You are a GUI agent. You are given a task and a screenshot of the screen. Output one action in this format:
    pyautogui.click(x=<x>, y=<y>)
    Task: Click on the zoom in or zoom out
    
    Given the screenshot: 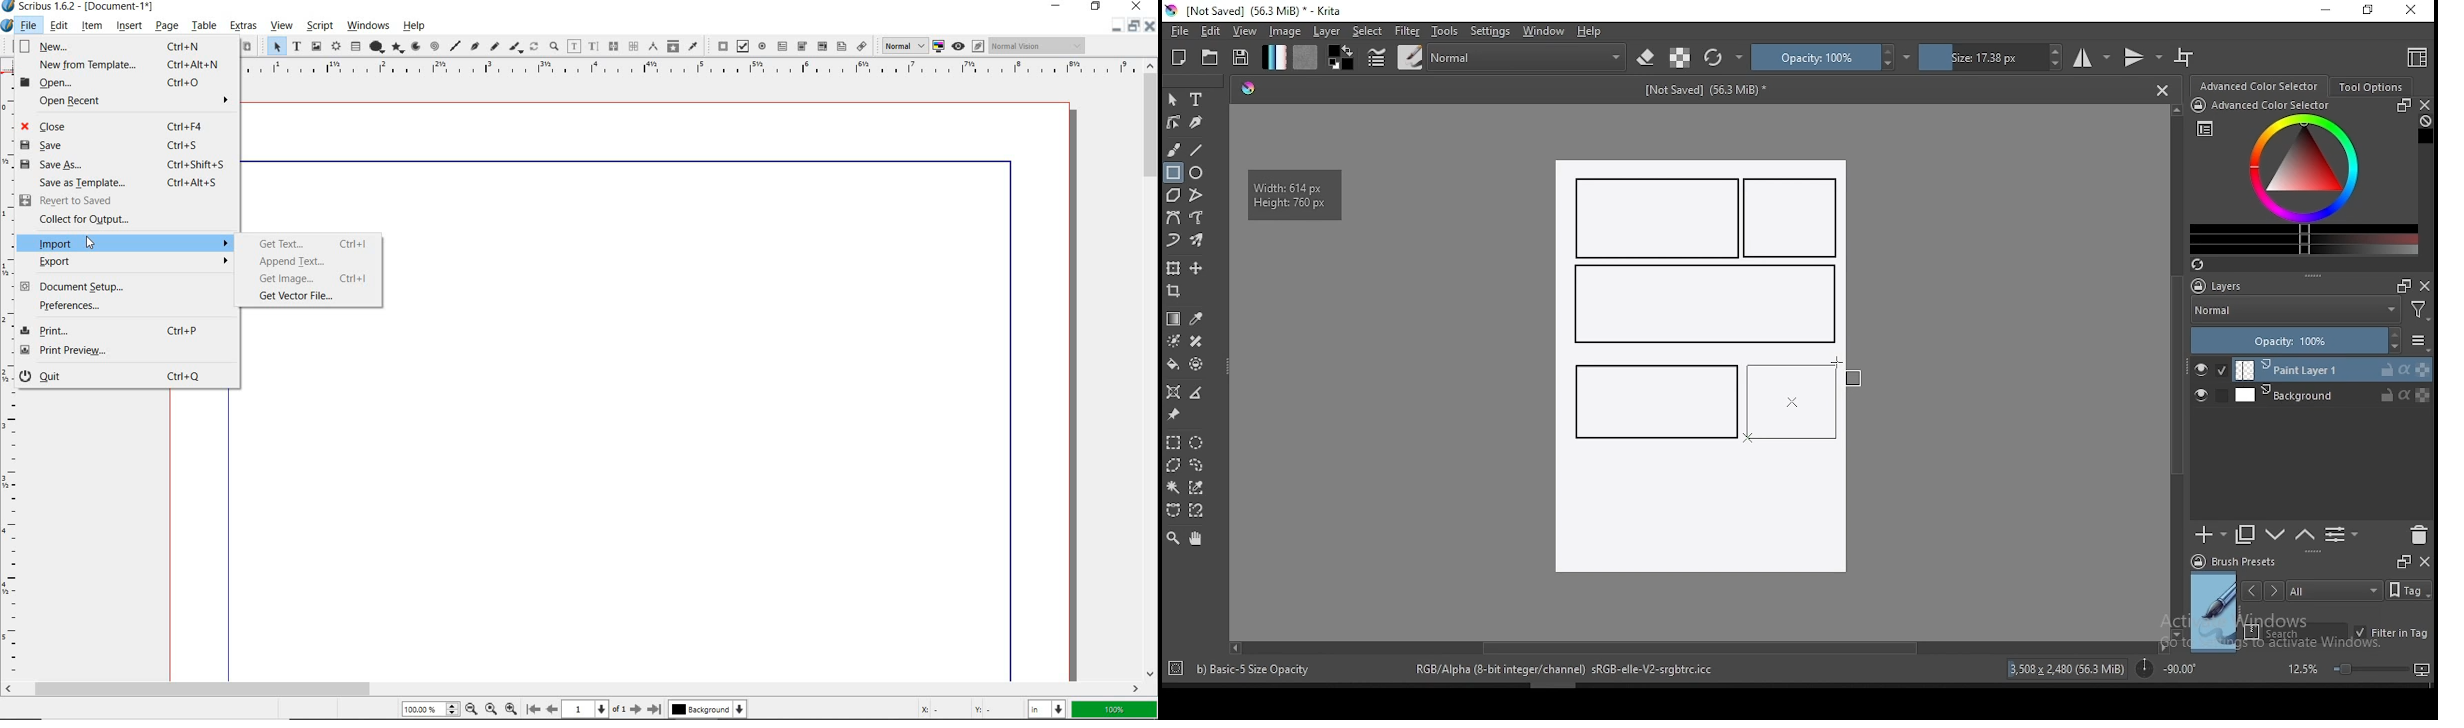 What is the action you would take?
    pyautogui.click(x=555, y=45)
    